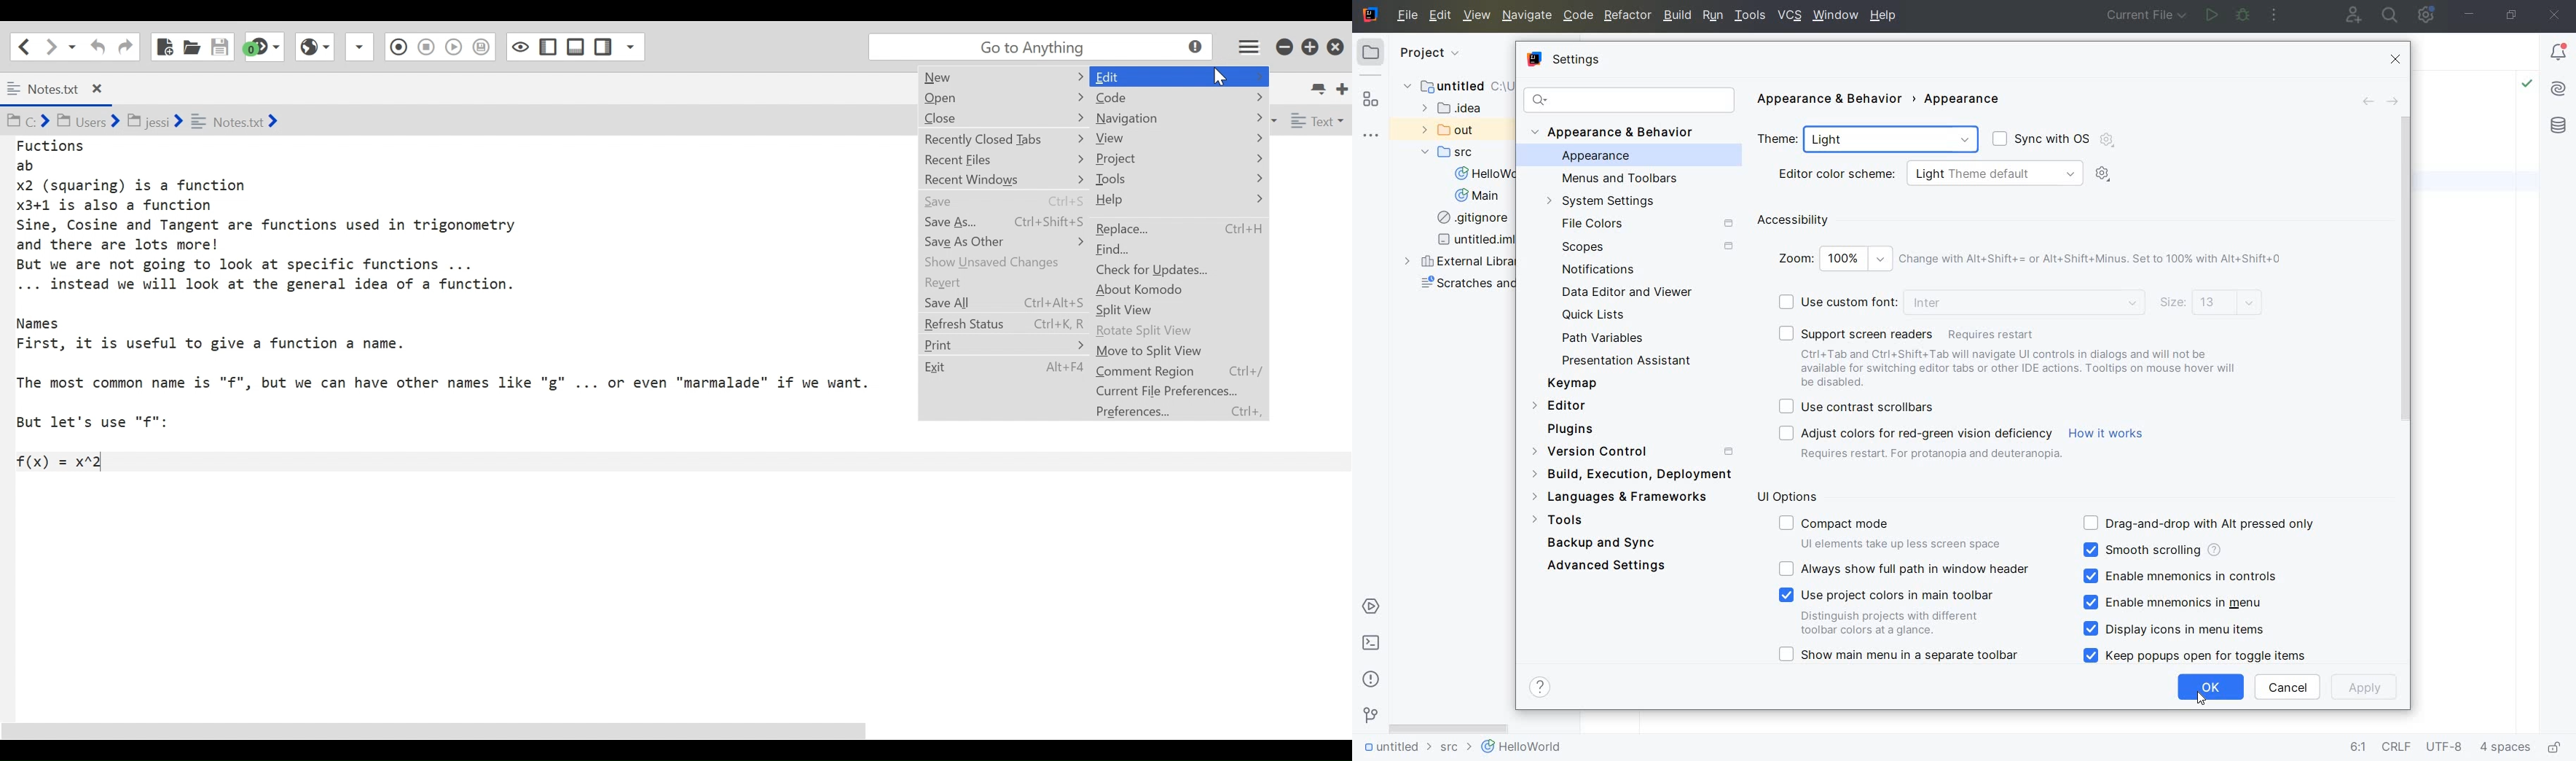 The width and height of the screenshot is (2576, 784). Describe the element at coordinates (1138, 311) in the screenshot. I see `Split View` at that location.